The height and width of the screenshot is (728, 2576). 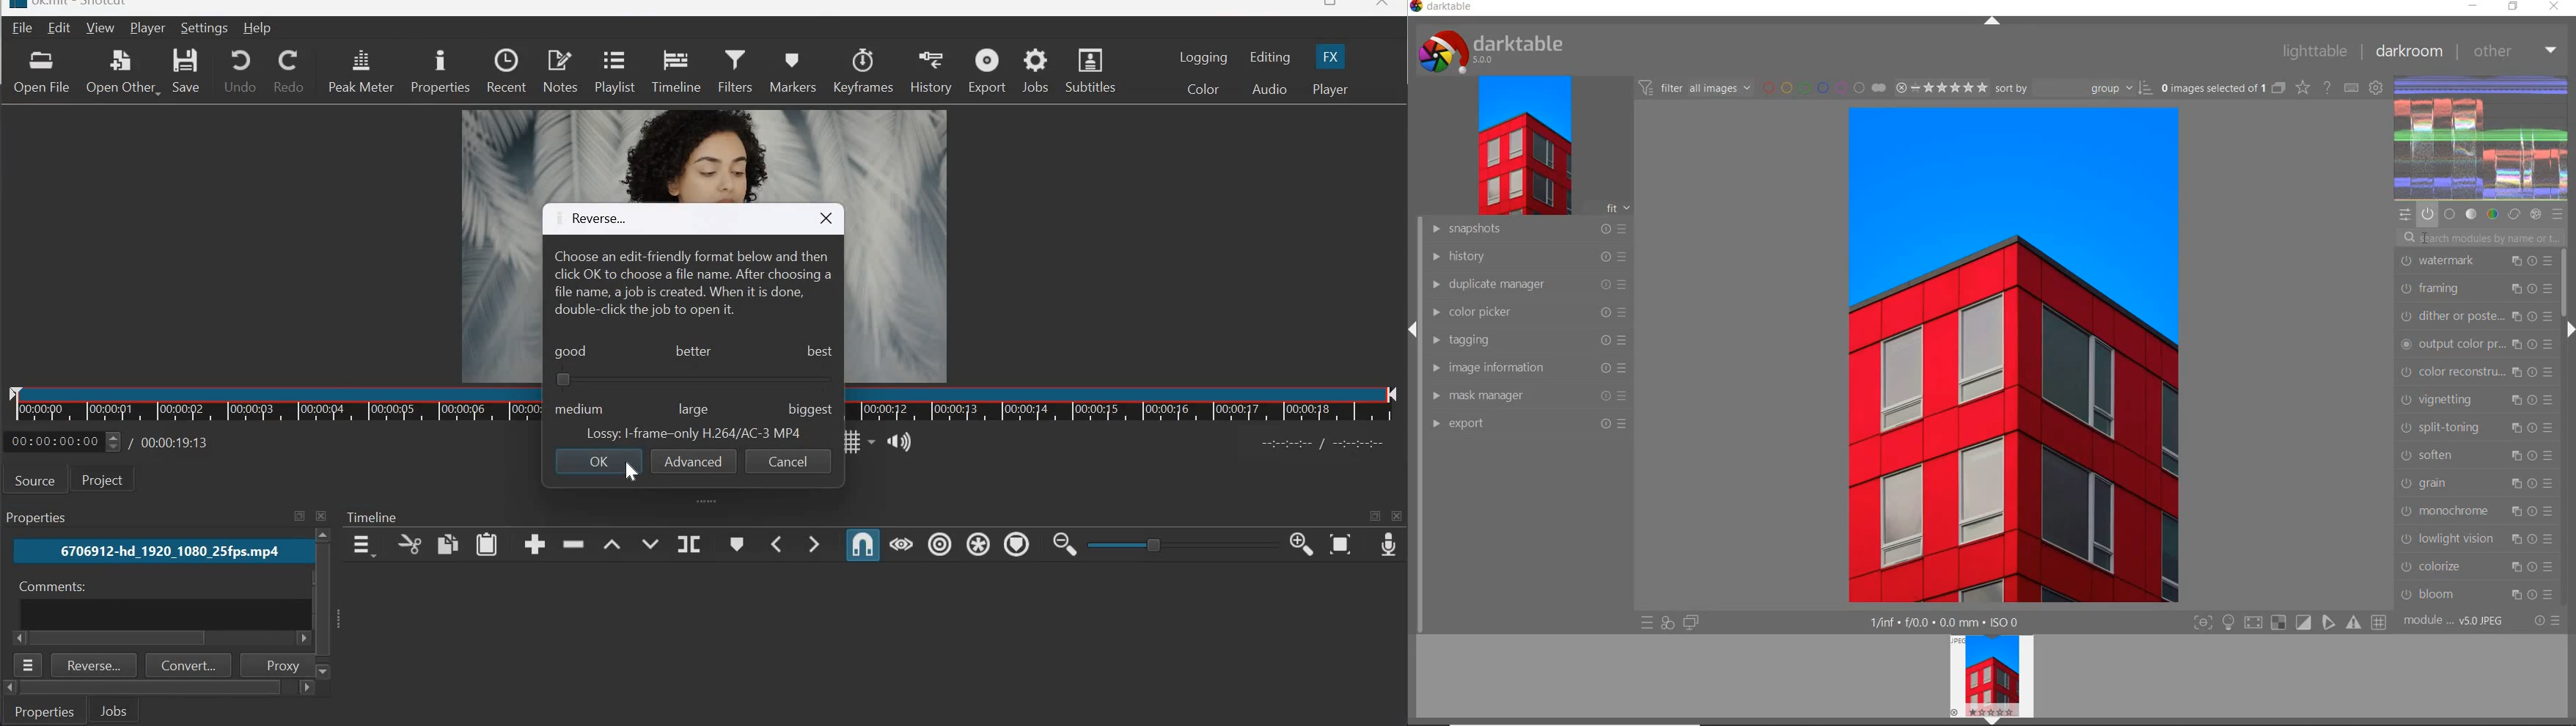 I want to click on filter all images, so click(x=1696, y=88).